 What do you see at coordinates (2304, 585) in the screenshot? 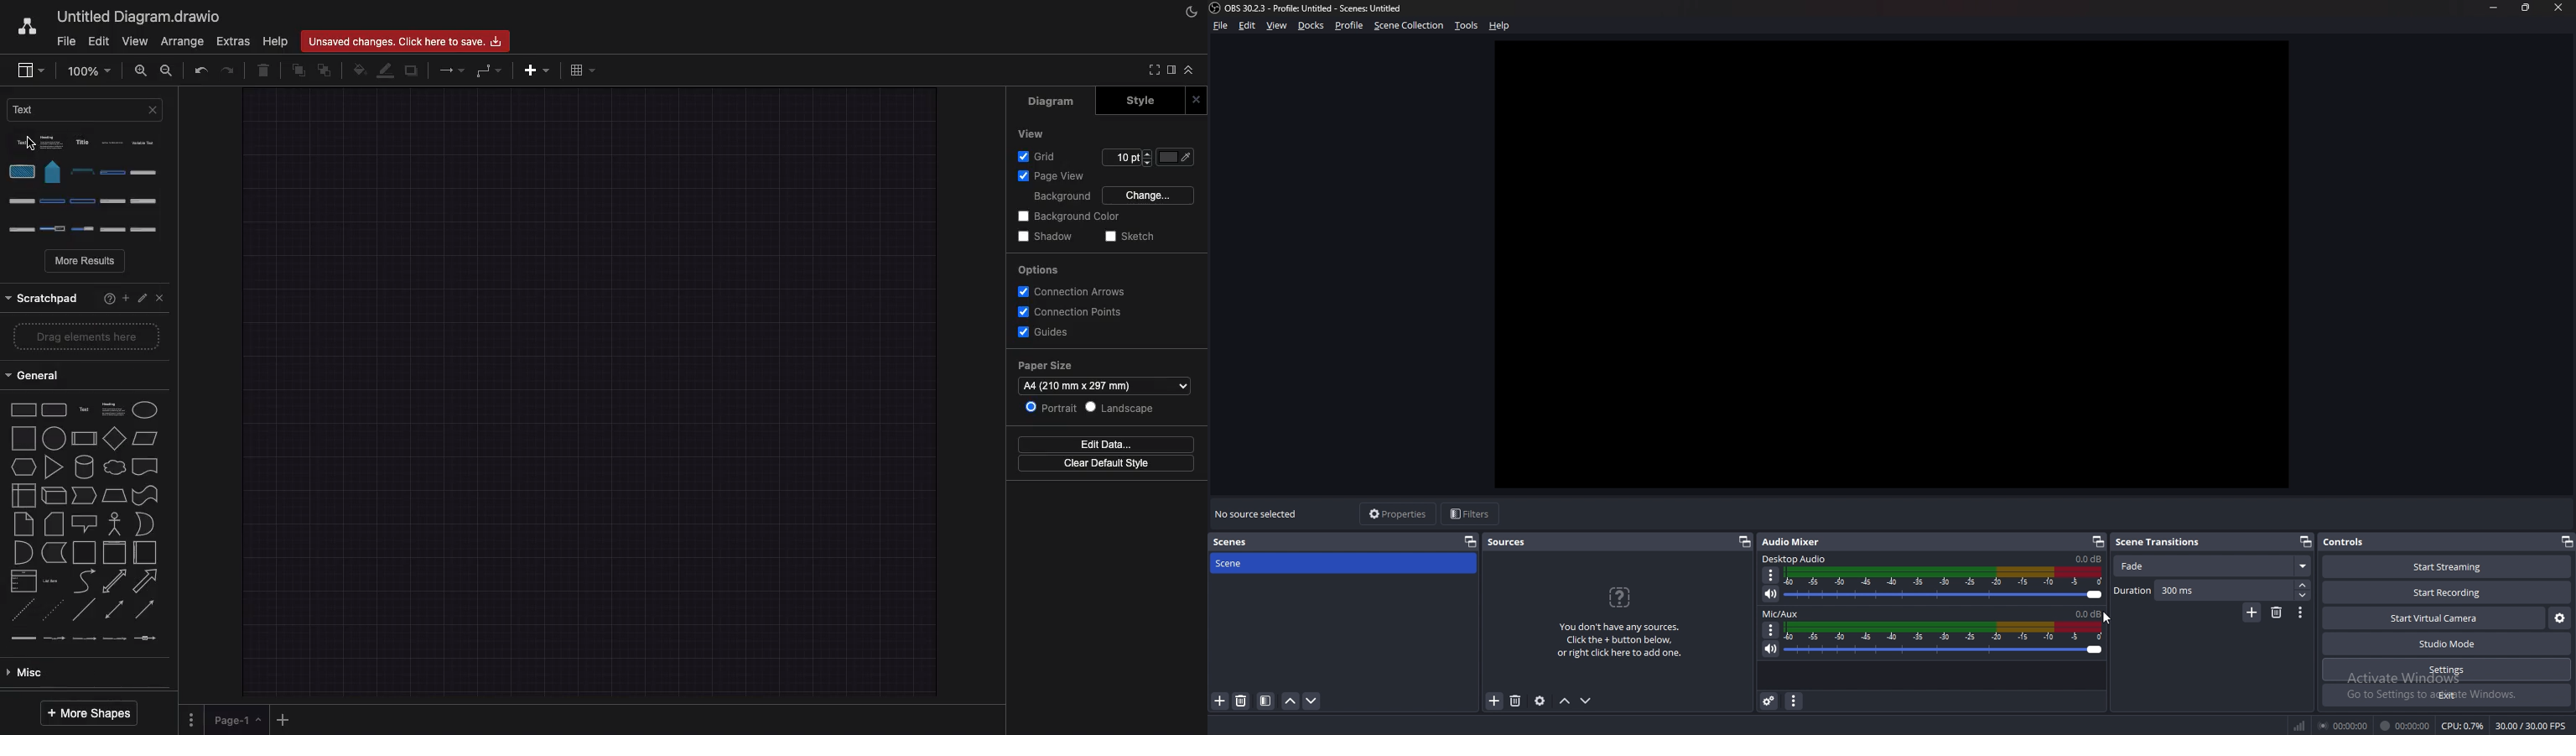
I see `increase duration` at bounding box center [2304, 585].